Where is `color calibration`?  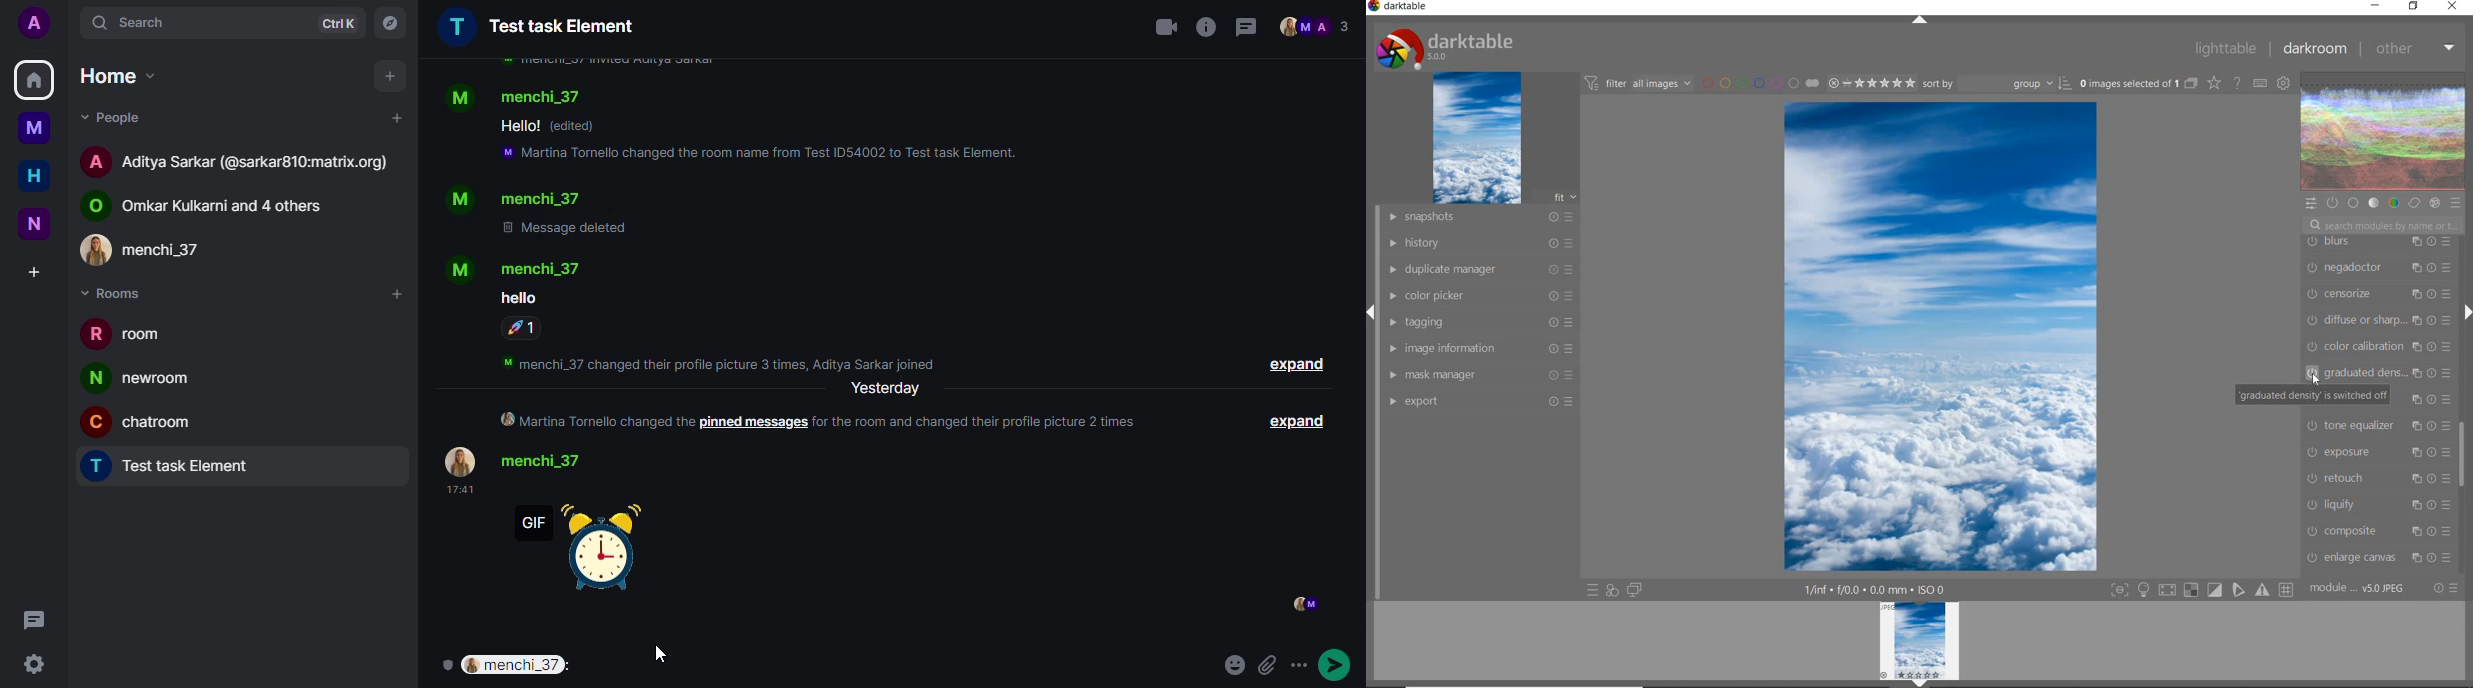 color calibration is located at coordinates (2380, 347).